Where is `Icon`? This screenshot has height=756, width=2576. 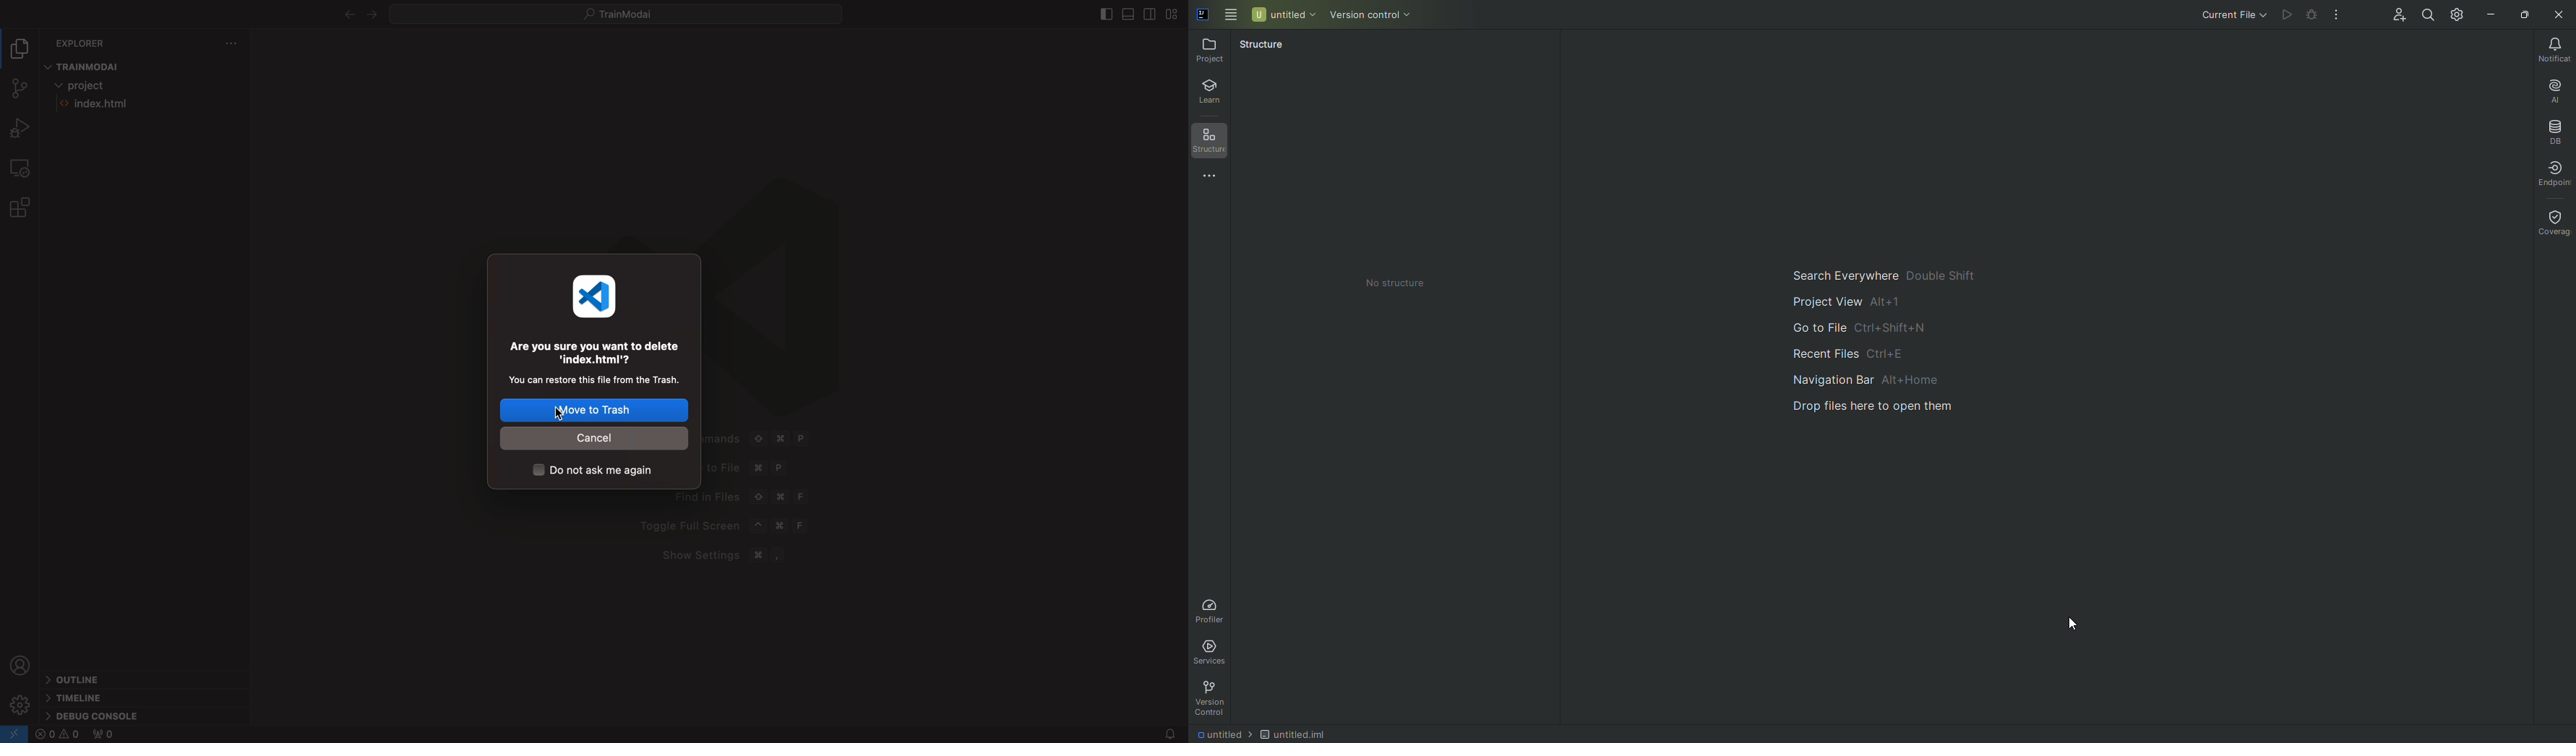 Icon is located at coordinates (772, 298).